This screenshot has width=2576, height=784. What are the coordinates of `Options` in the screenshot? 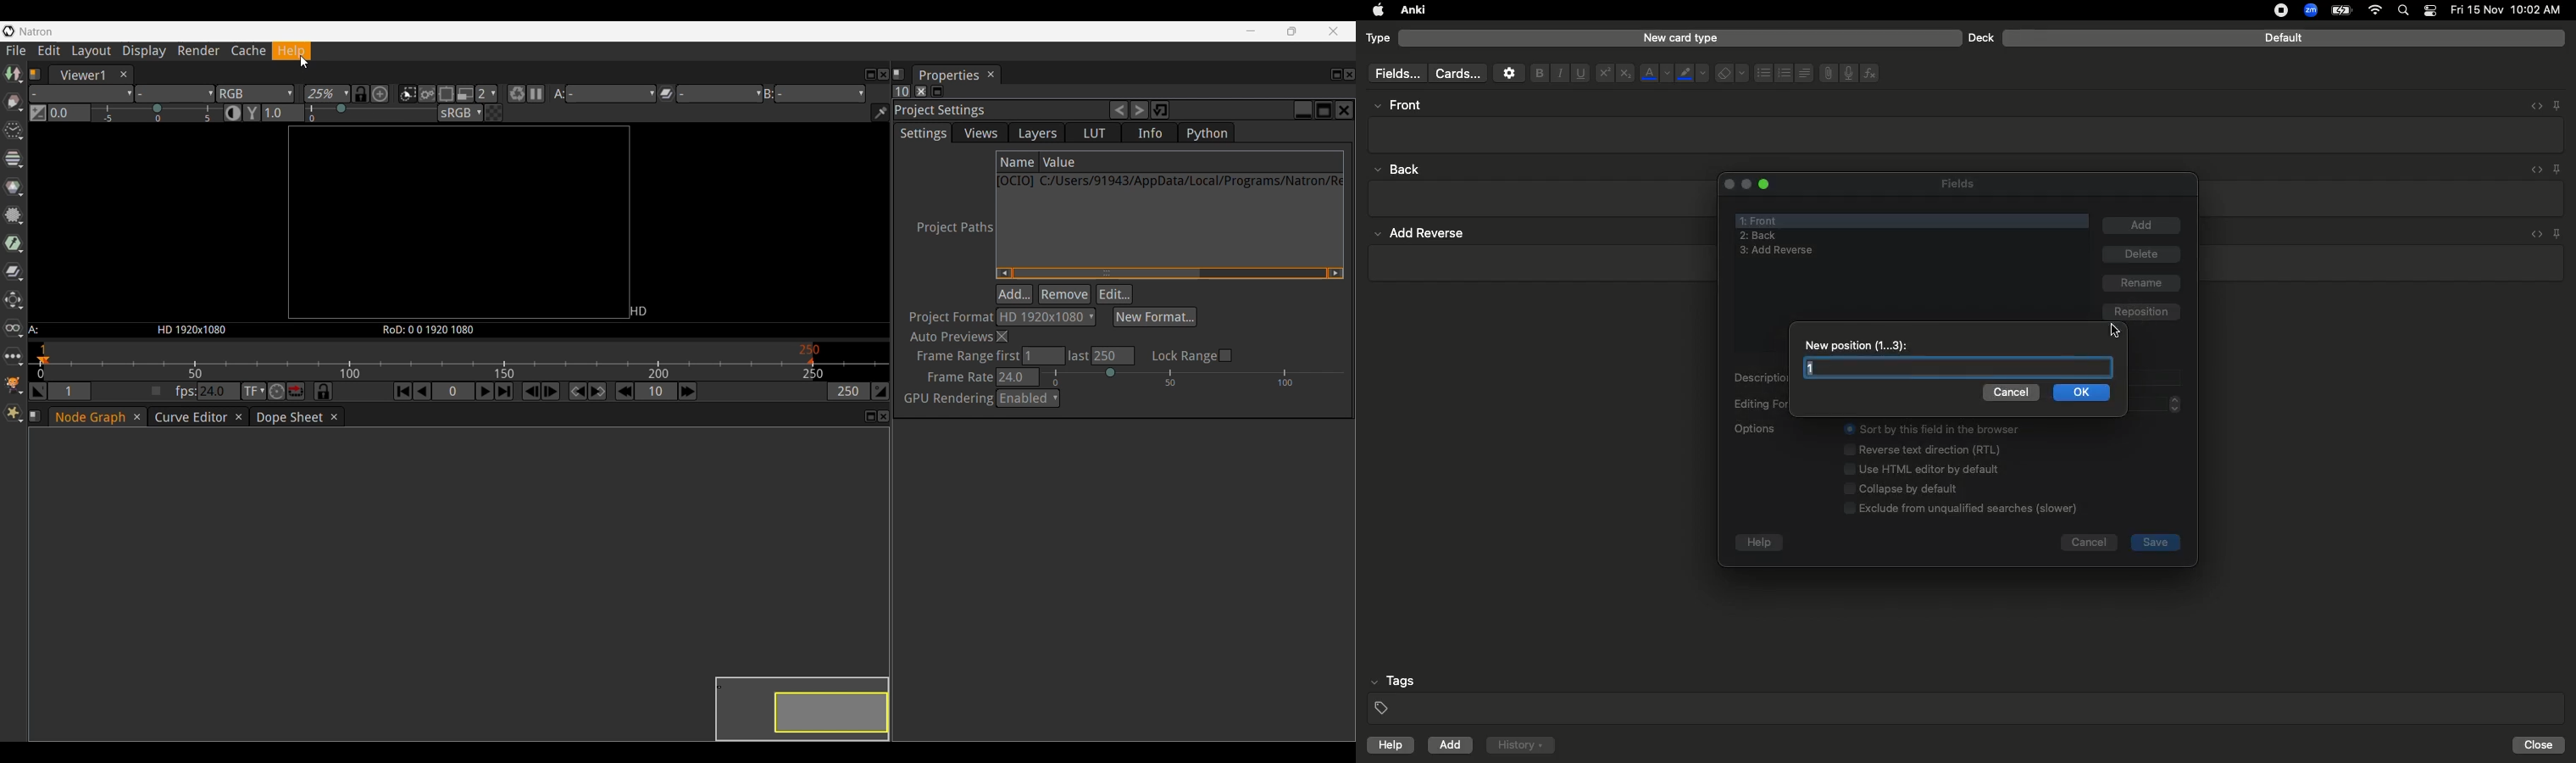 It's located at (1916, 468).